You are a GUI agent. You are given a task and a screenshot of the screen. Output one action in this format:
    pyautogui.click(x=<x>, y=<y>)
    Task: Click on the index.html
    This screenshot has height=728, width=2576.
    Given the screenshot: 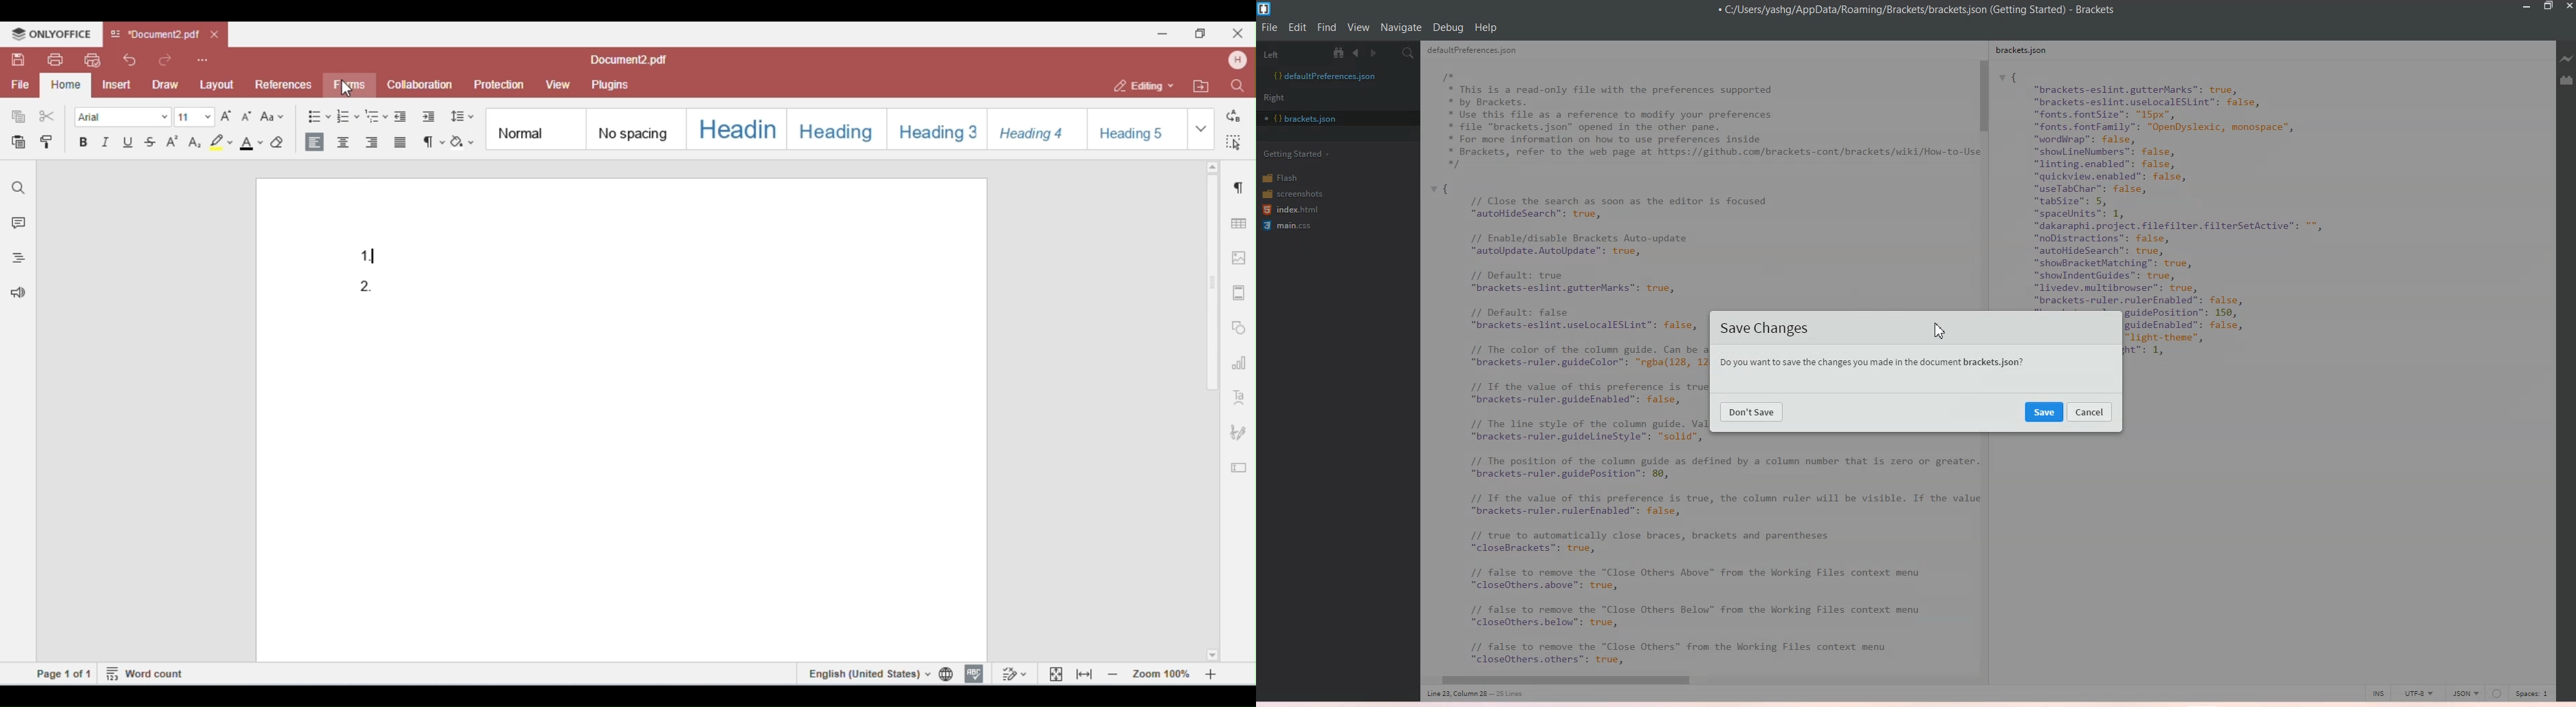 What is the action you would take?
    pyautogui.click(x=1292, y=210)
    